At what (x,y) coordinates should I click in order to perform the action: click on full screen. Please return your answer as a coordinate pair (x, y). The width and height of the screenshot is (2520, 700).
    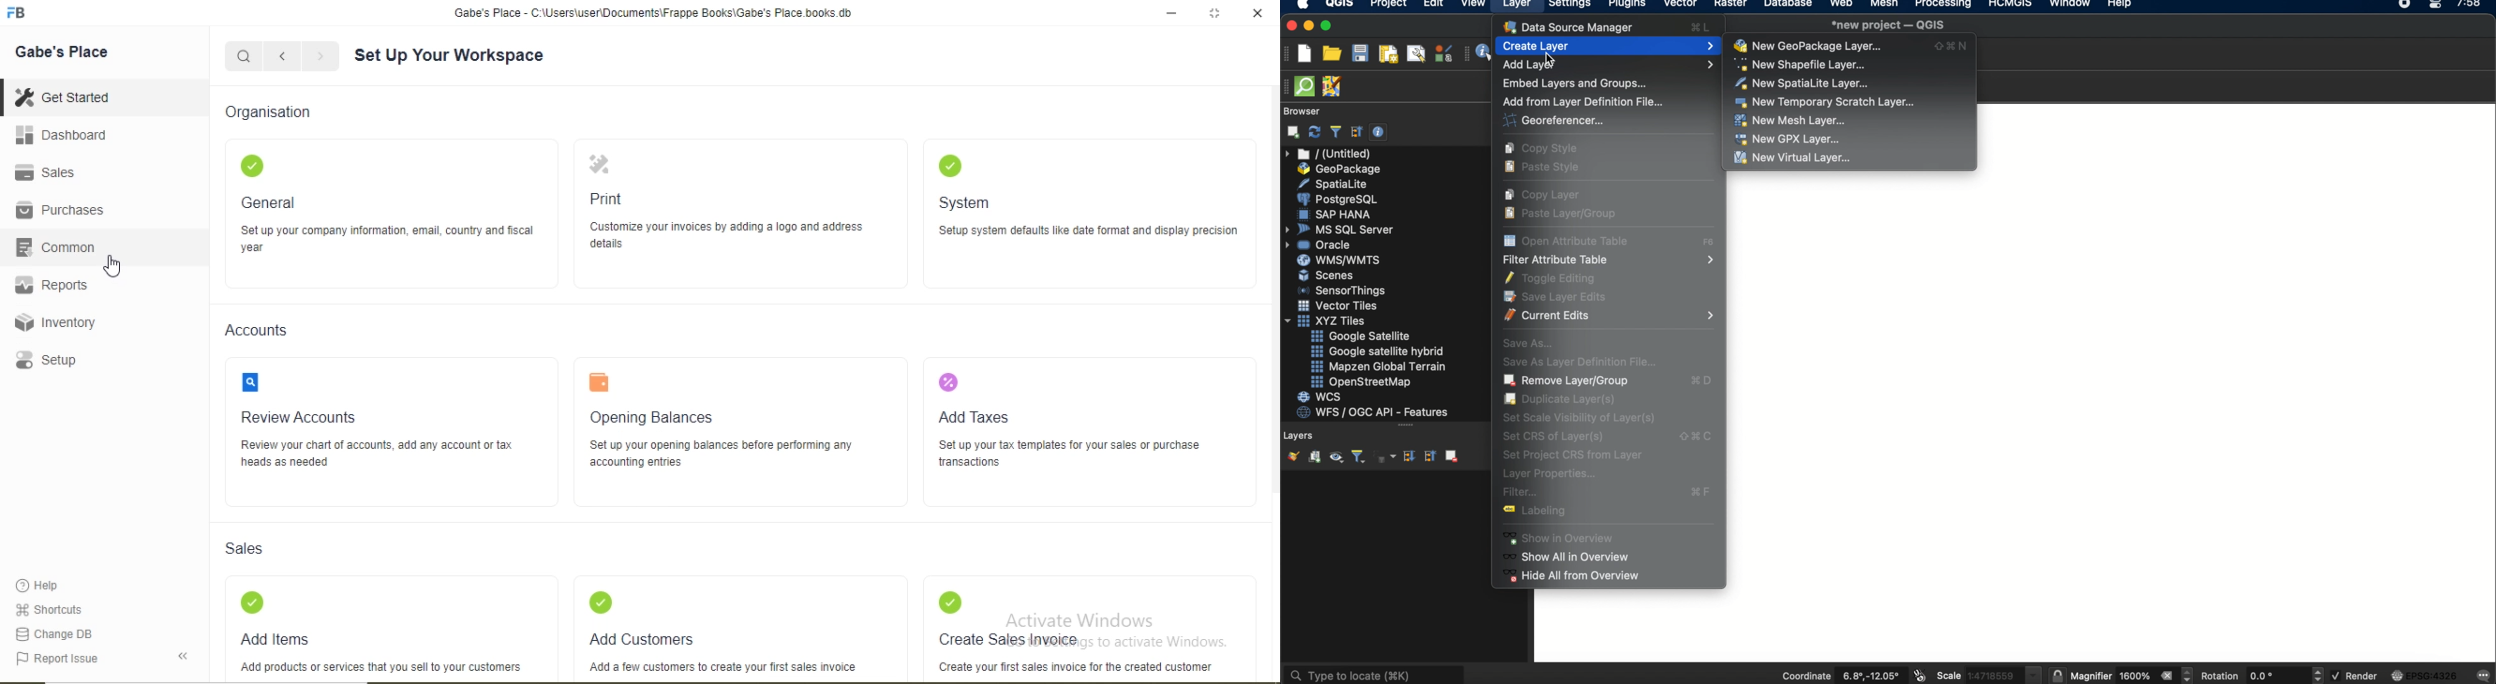
    Looking at the image, I should click on (1215, 13).